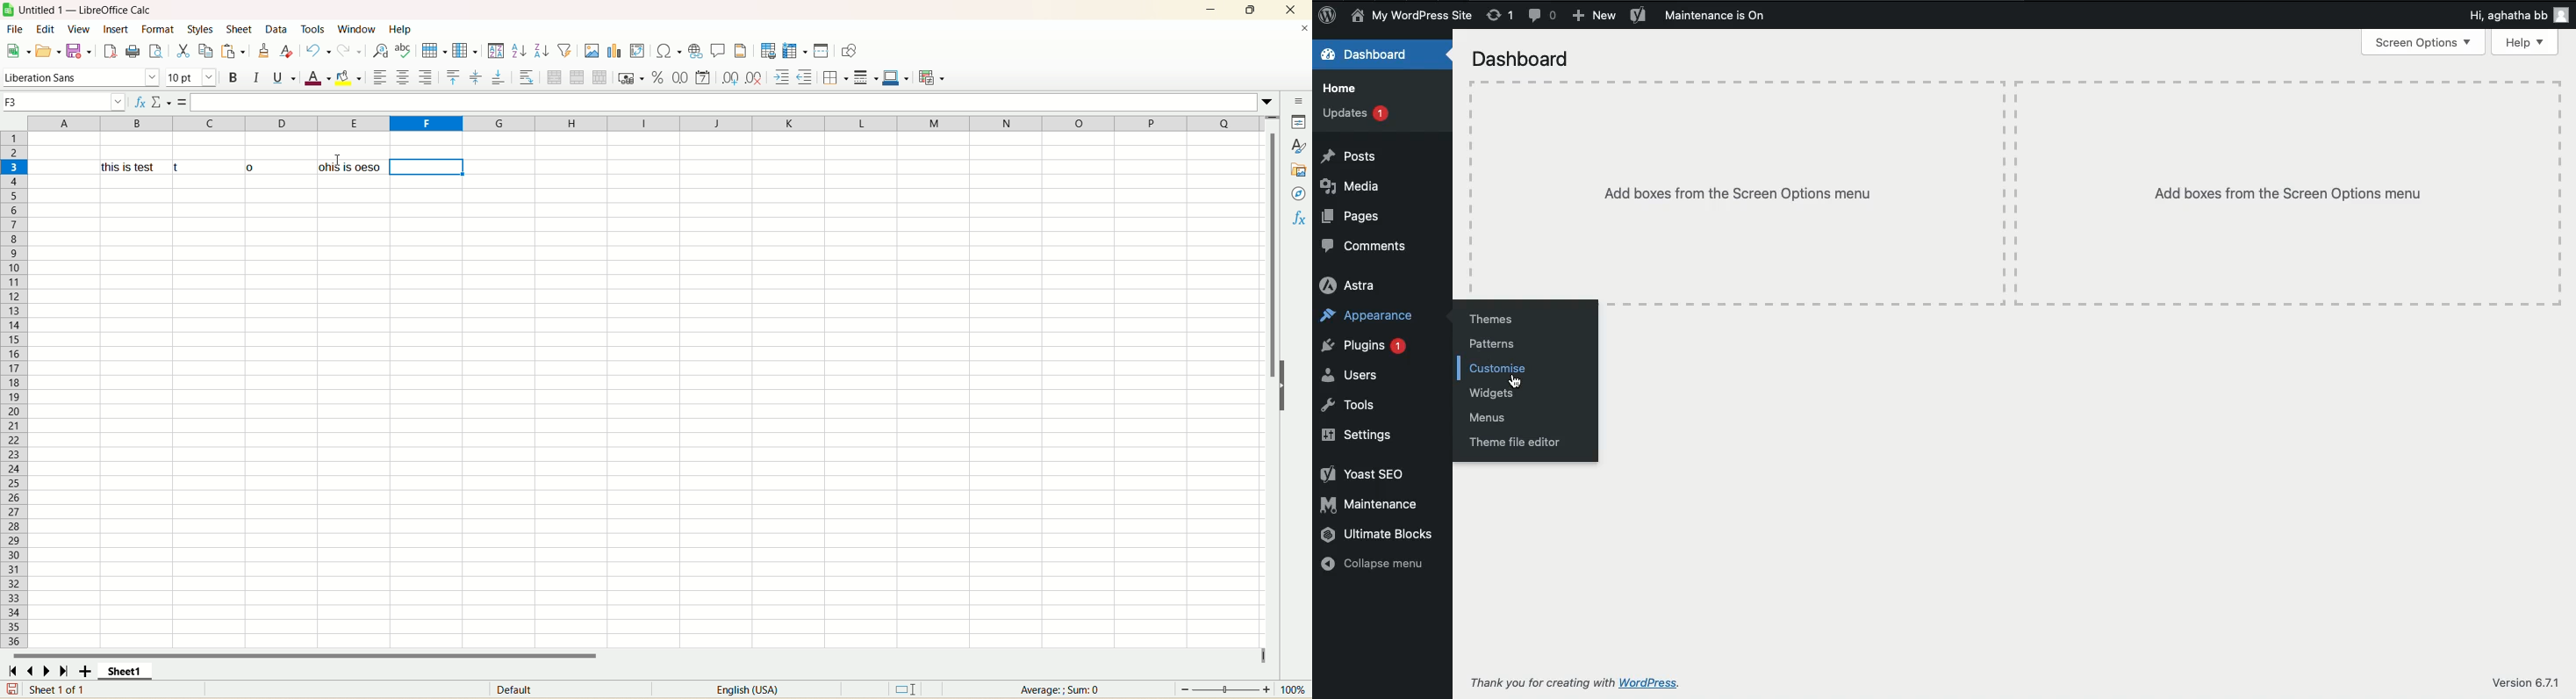 This screenshot has width=2576, height=700. What do you see at coordinates (1295, 146) in the screenshot?
I see `style` at bounding box center [1295, 146].